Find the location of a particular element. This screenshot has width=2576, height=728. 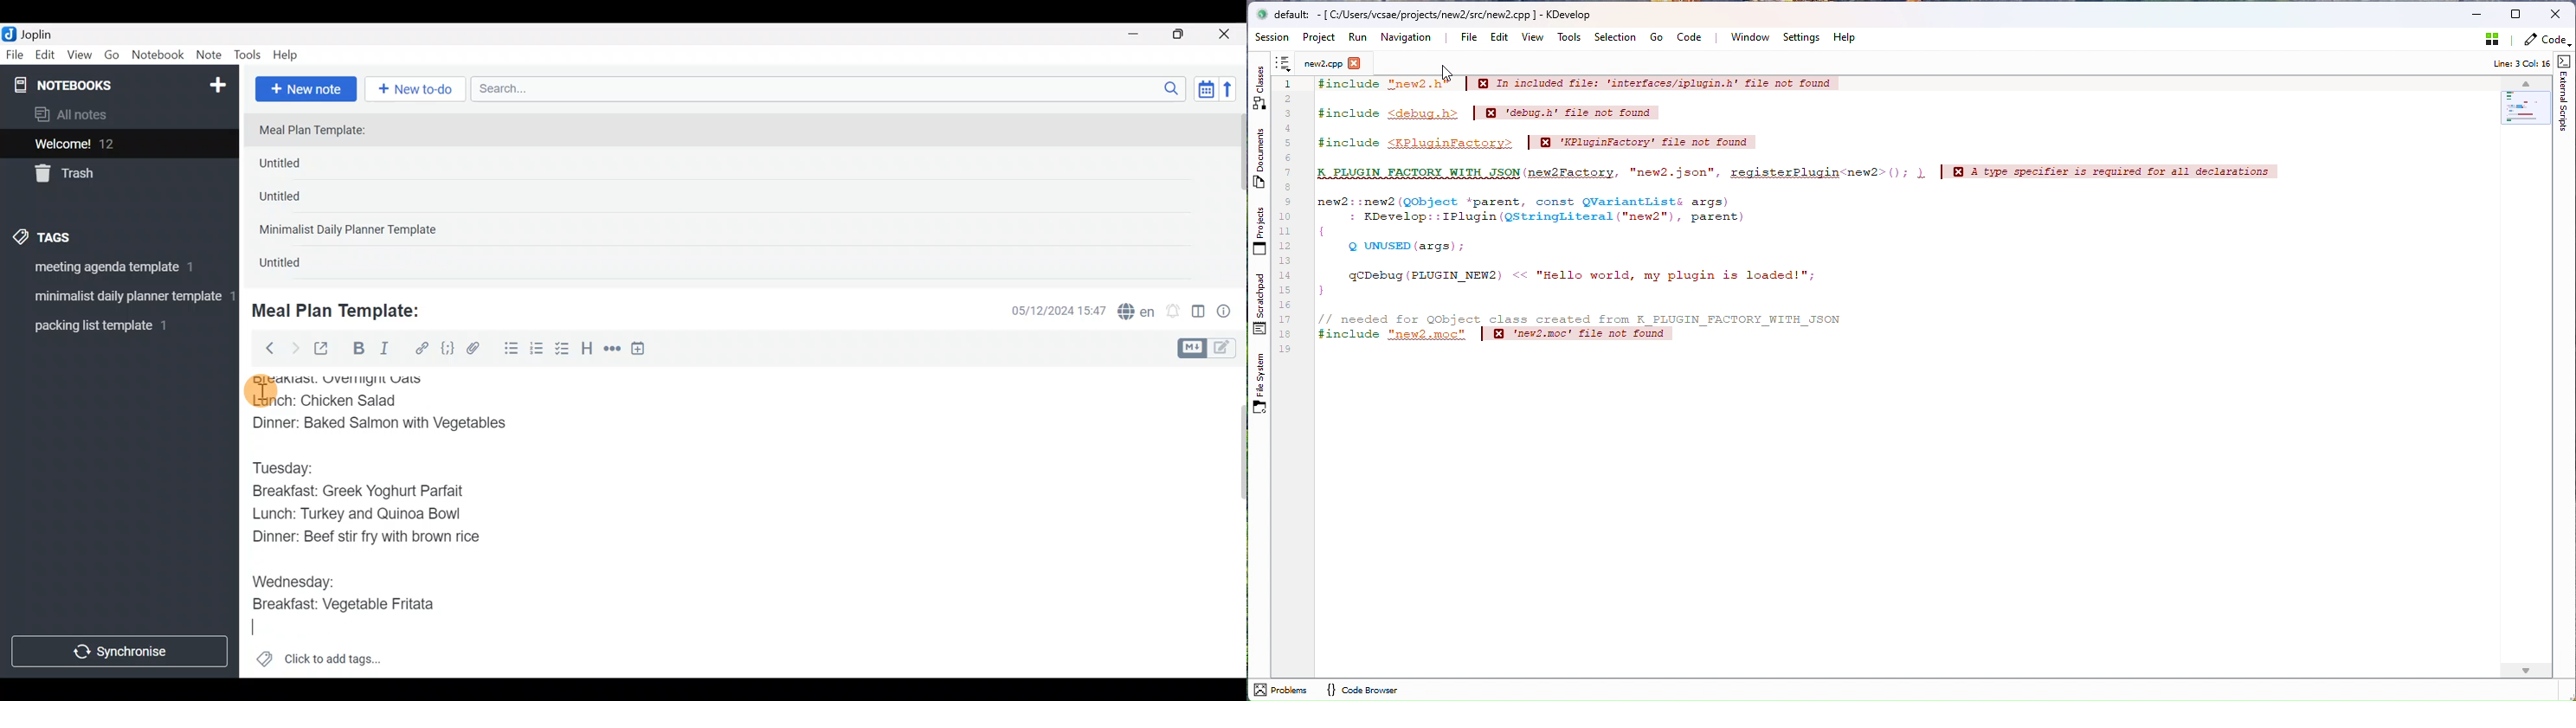

All notes is located at coordinates (116, 116).